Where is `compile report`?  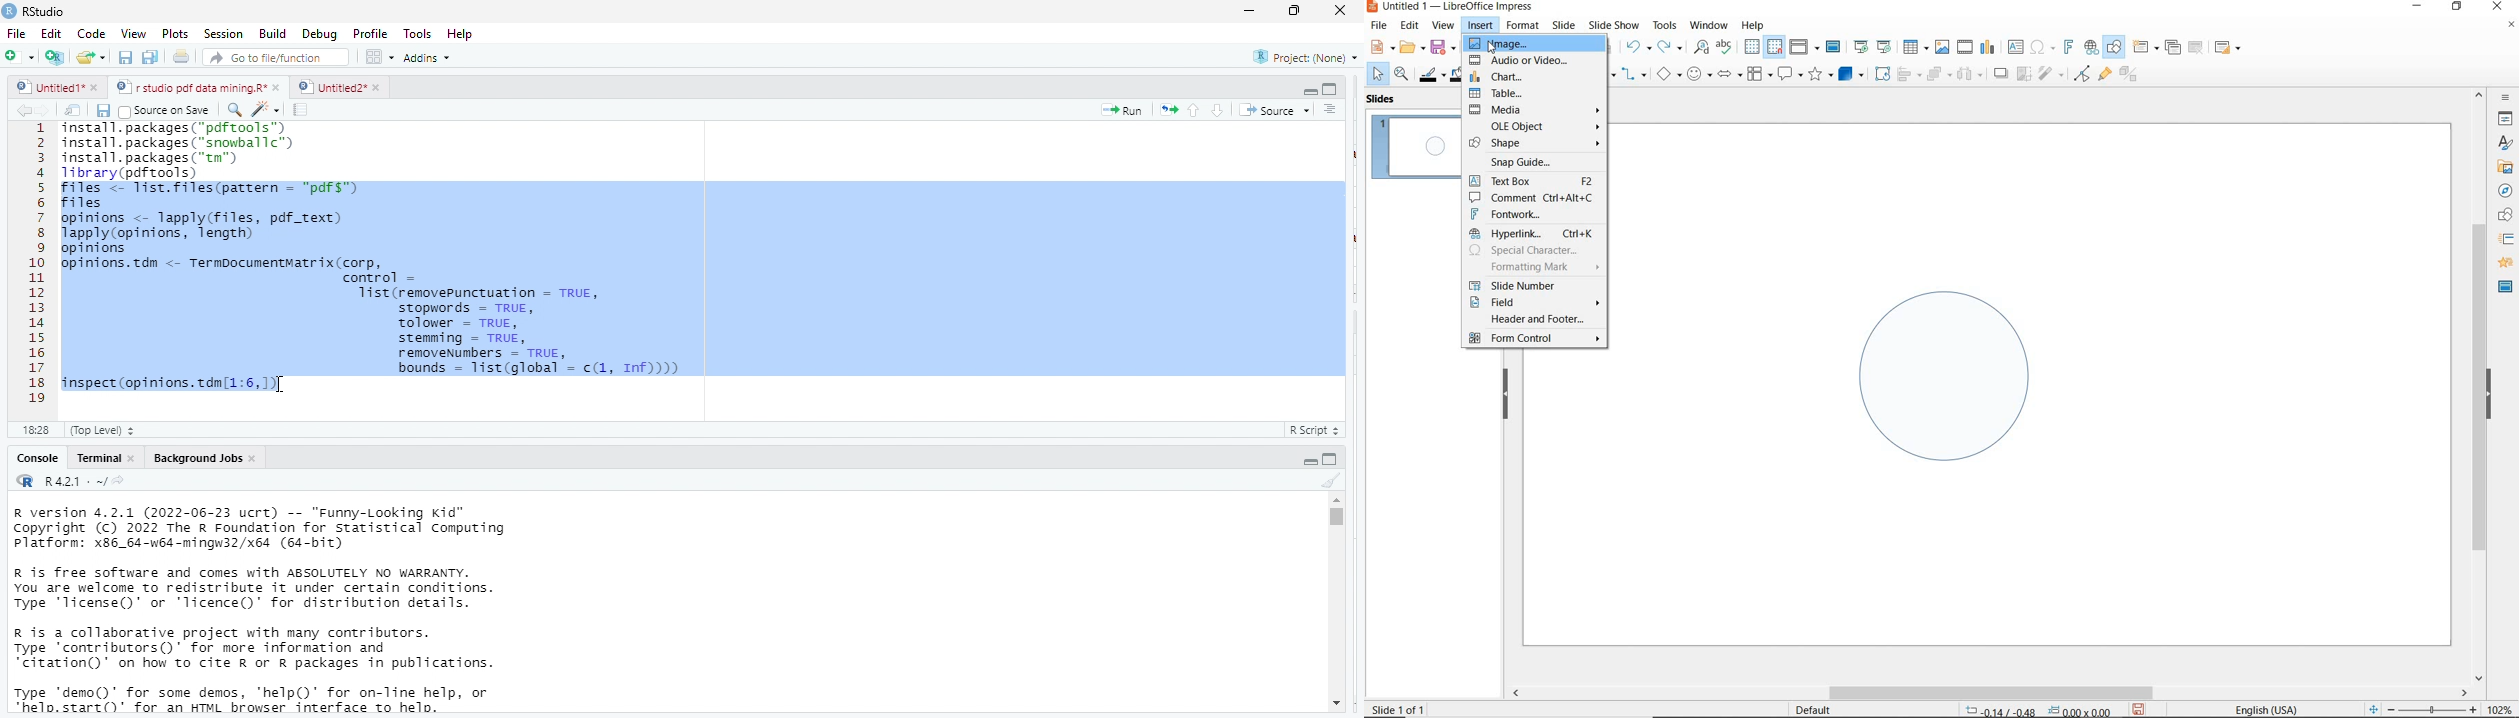
compile report is located at coordinates (303, 110).